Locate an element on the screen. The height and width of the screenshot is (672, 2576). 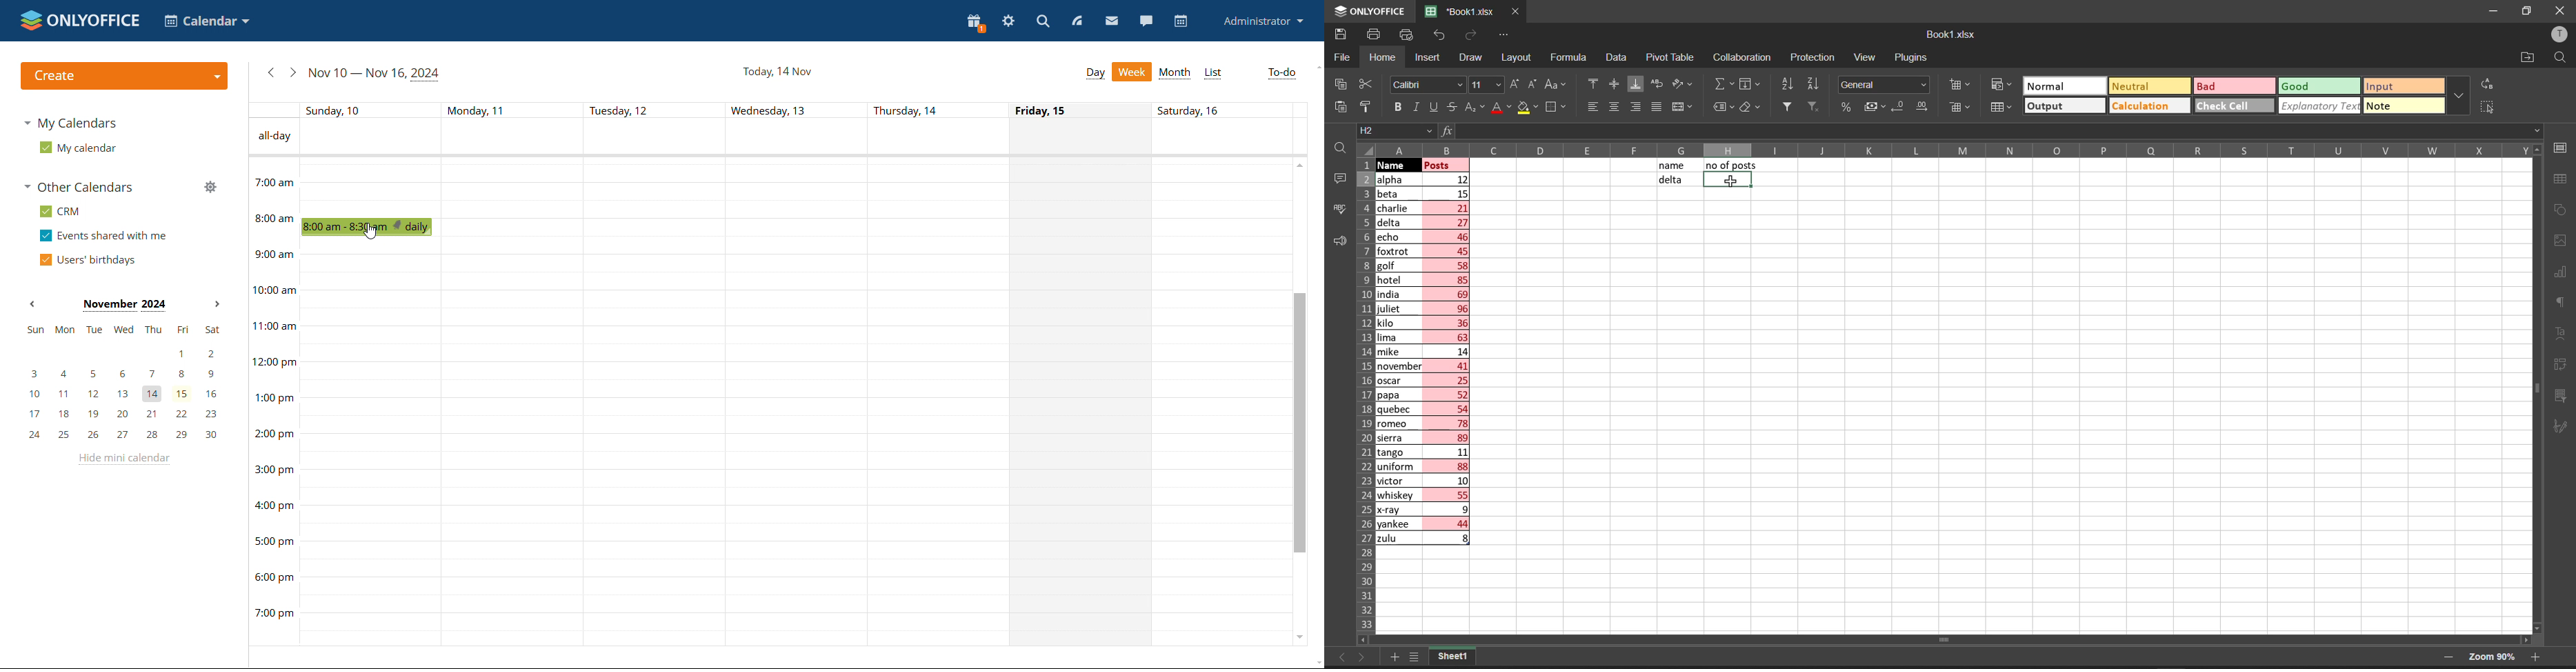
fill is located at coordinates (1752, 85).